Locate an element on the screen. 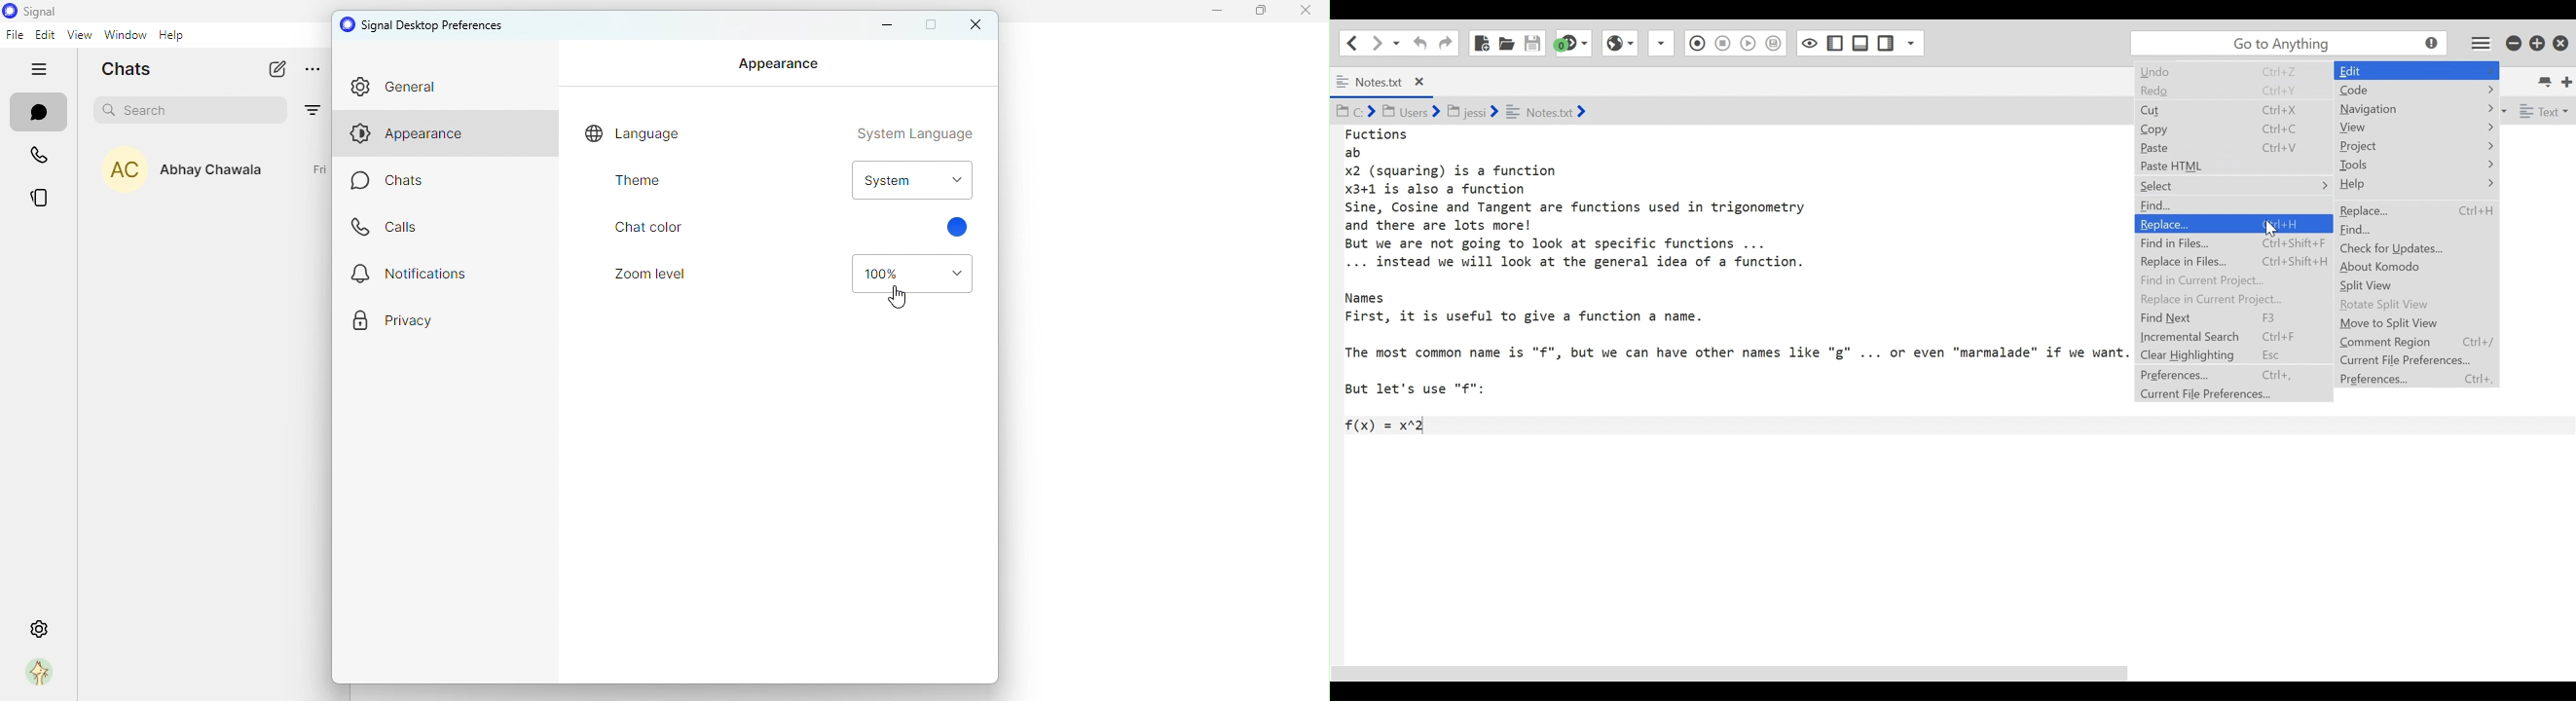 This screenshot has height=728, width=2576. Cut is located at coordinates (2220, 108).